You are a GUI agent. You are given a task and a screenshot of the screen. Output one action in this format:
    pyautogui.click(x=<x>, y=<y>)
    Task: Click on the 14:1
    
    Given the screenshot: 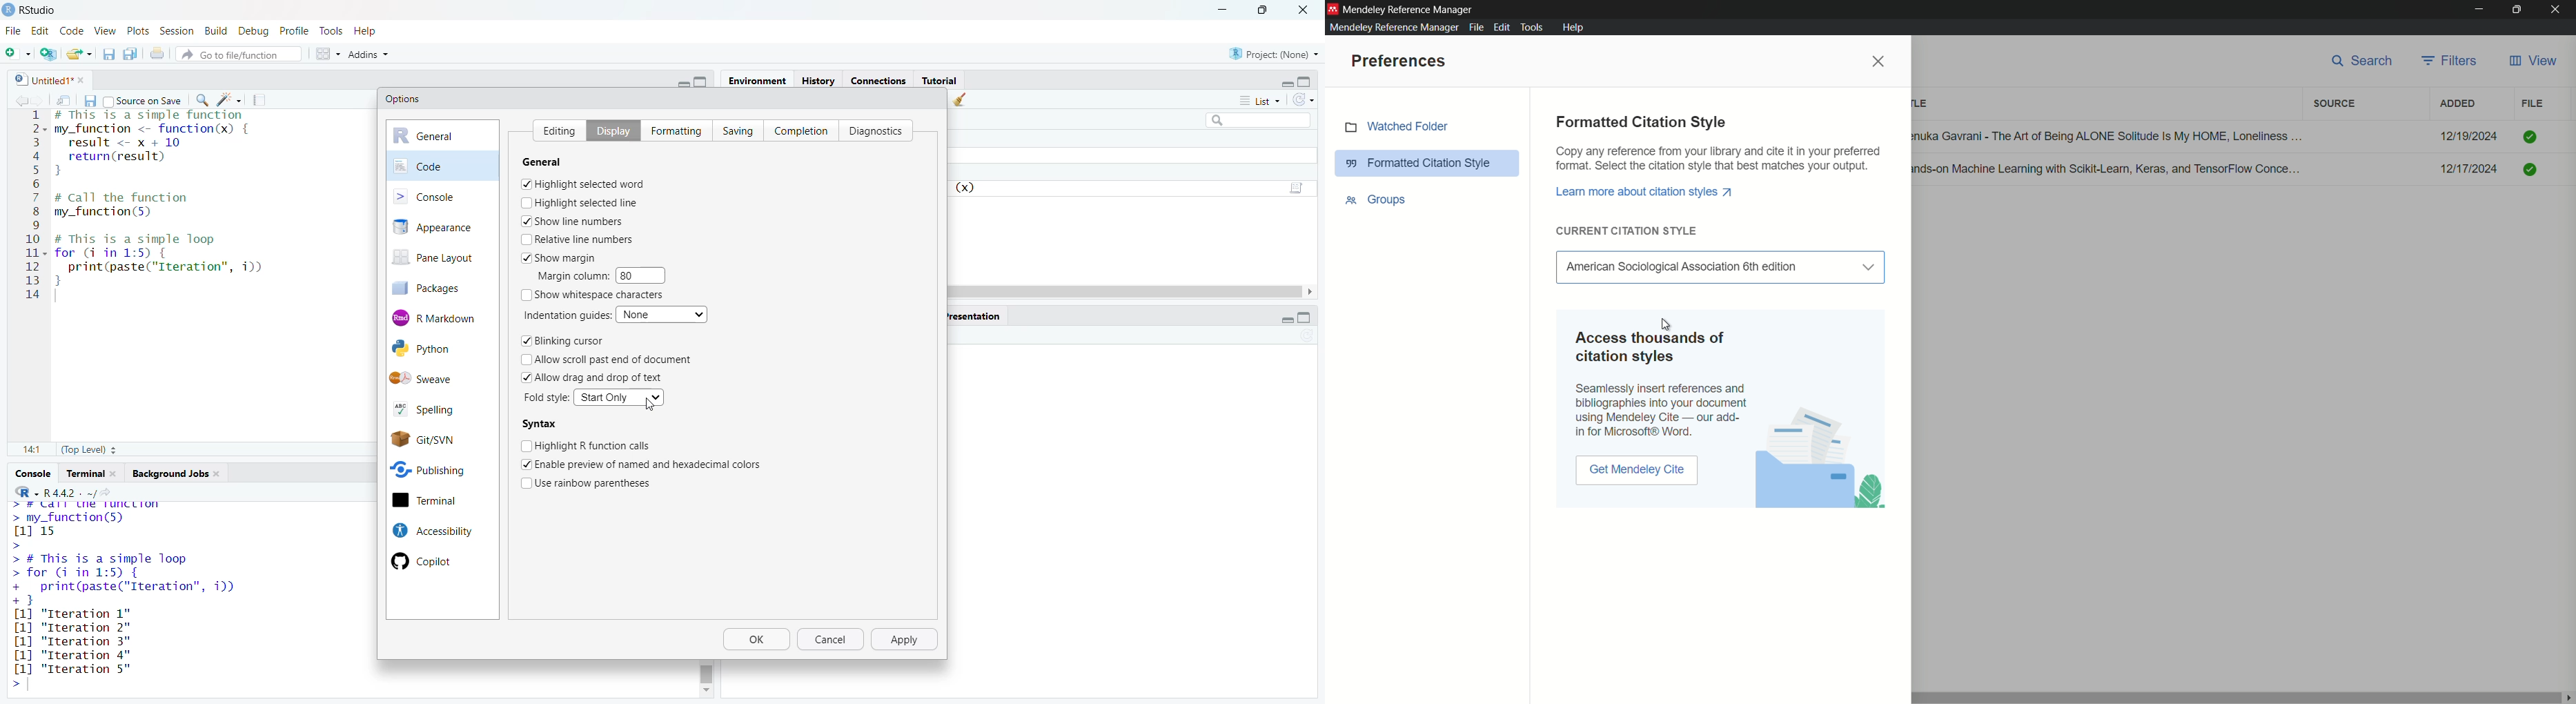 What is the action you would take?
    pyautogui.click(x=31, y=451)
    